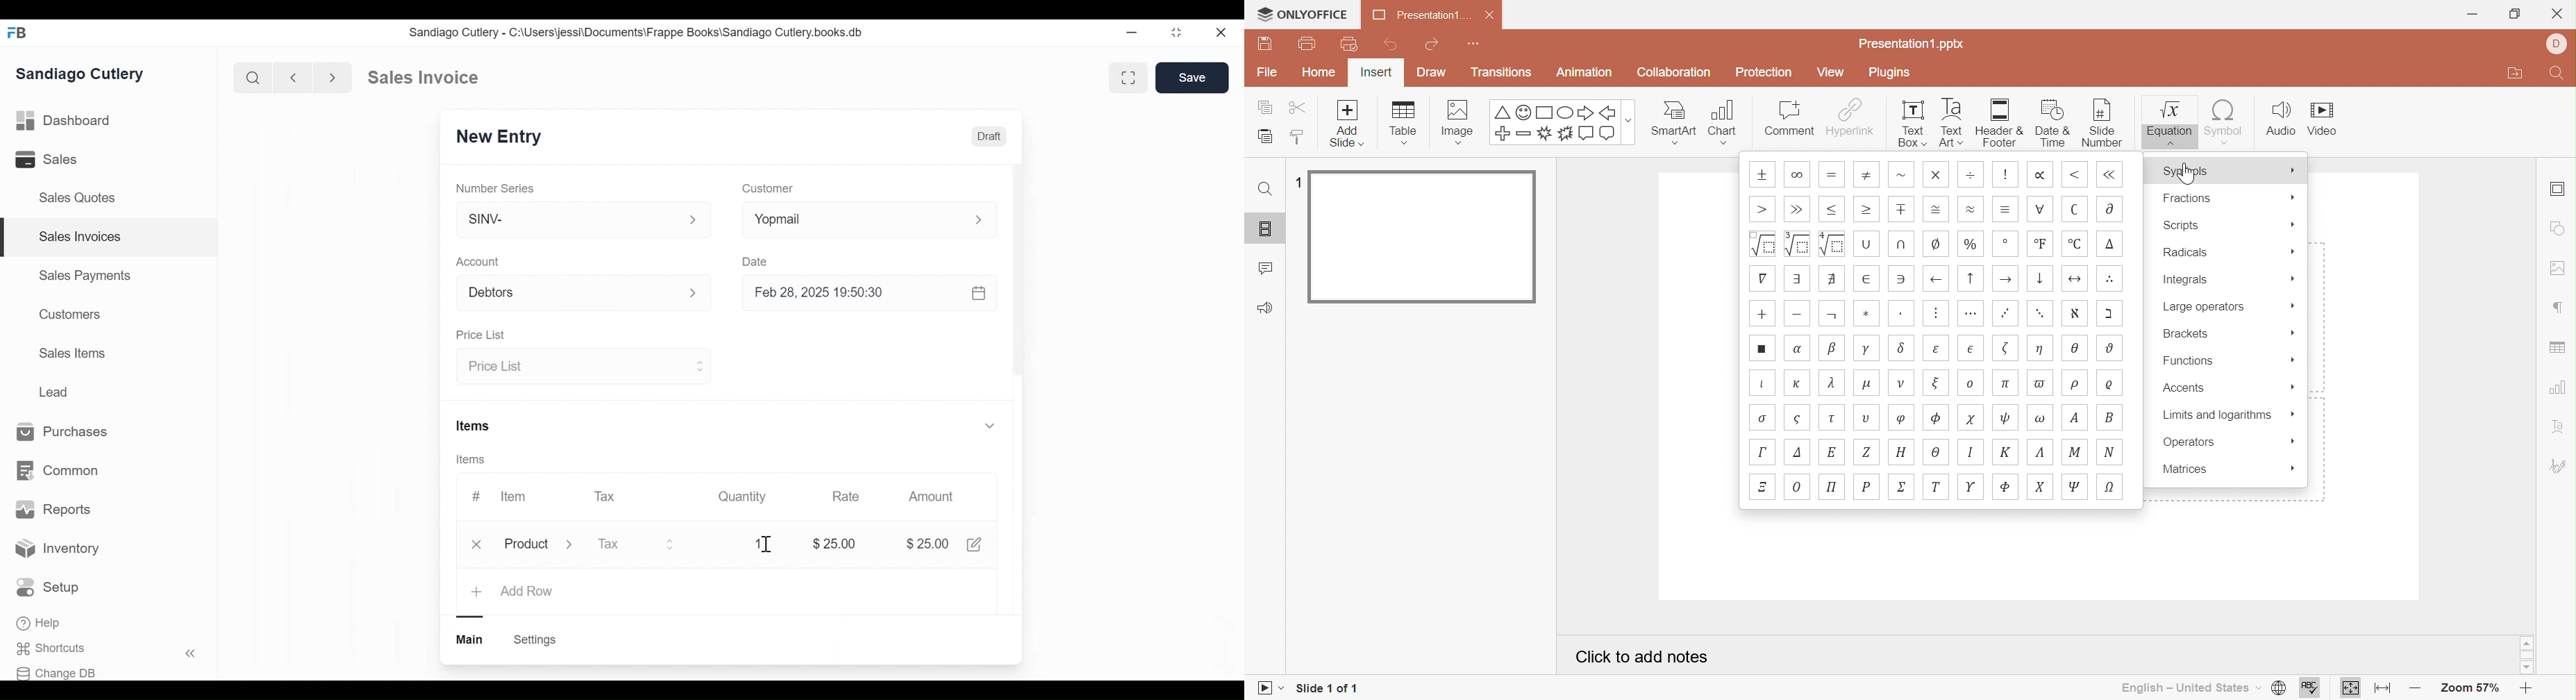  What do you see at coordinates (494, 138) in the screenshot?
I see `New Entry` at bounding box center [494, 138].